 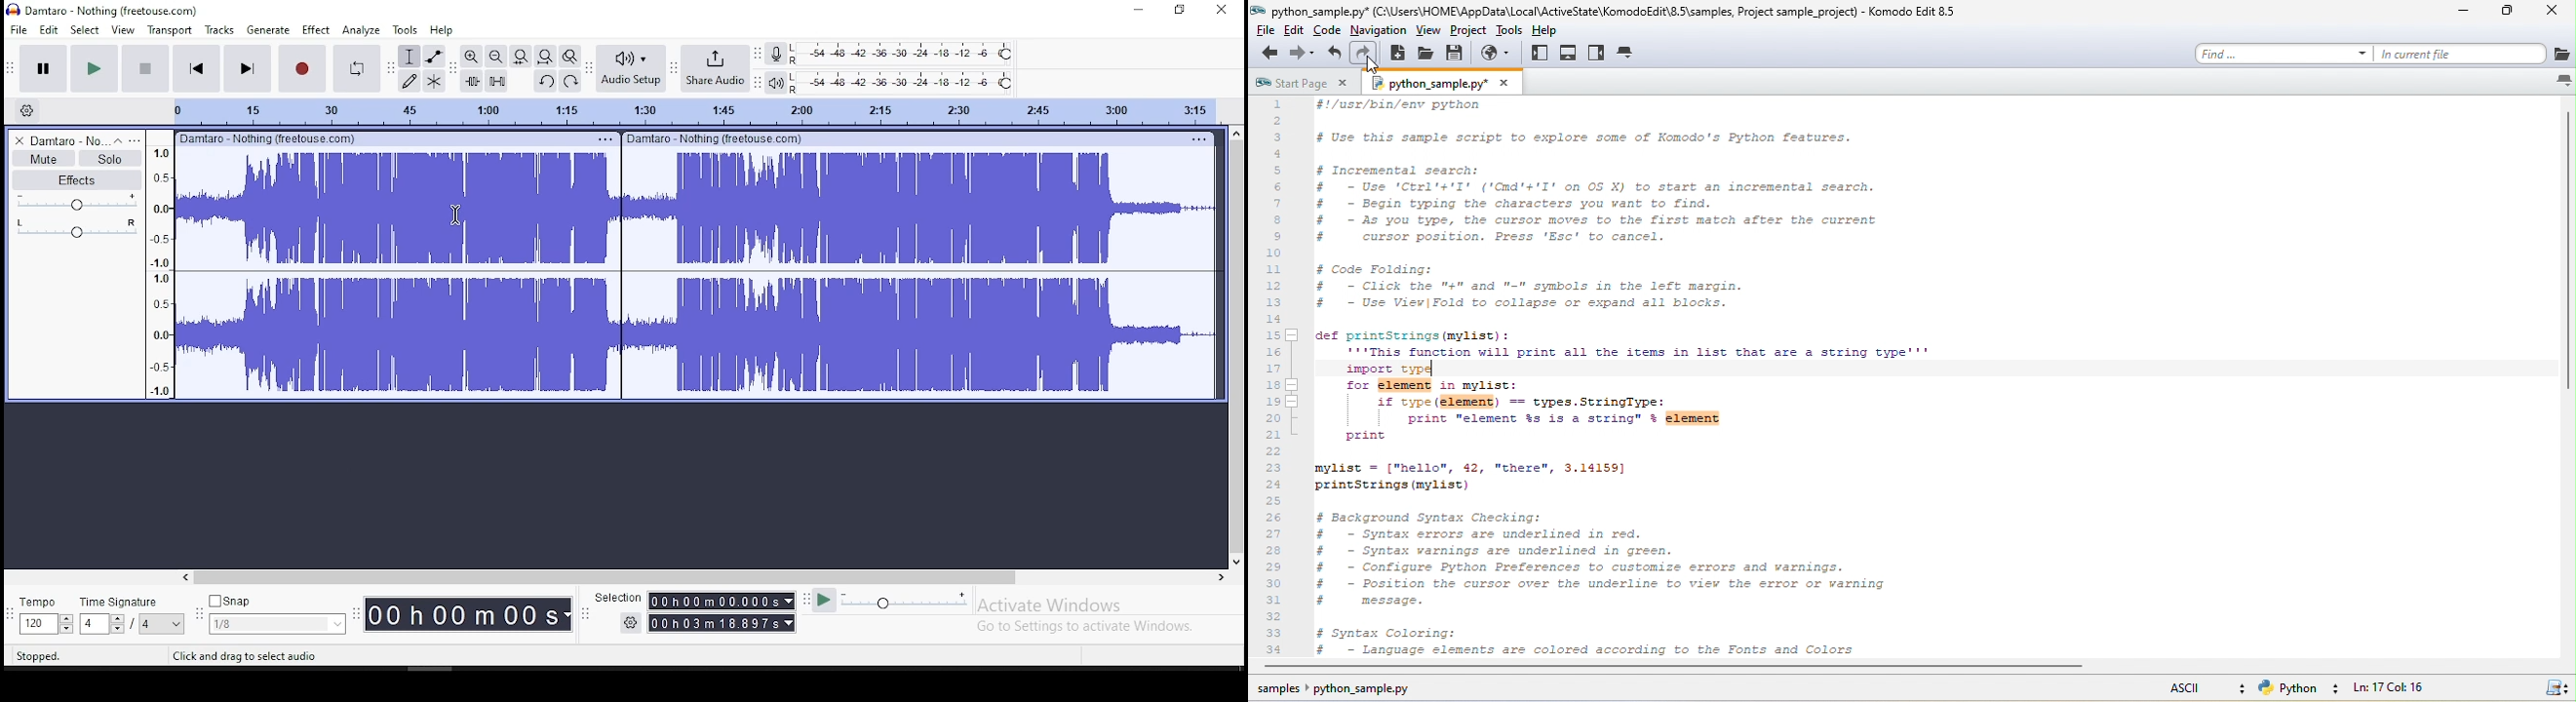 I want to click on generate, so click(x=270, y=31).